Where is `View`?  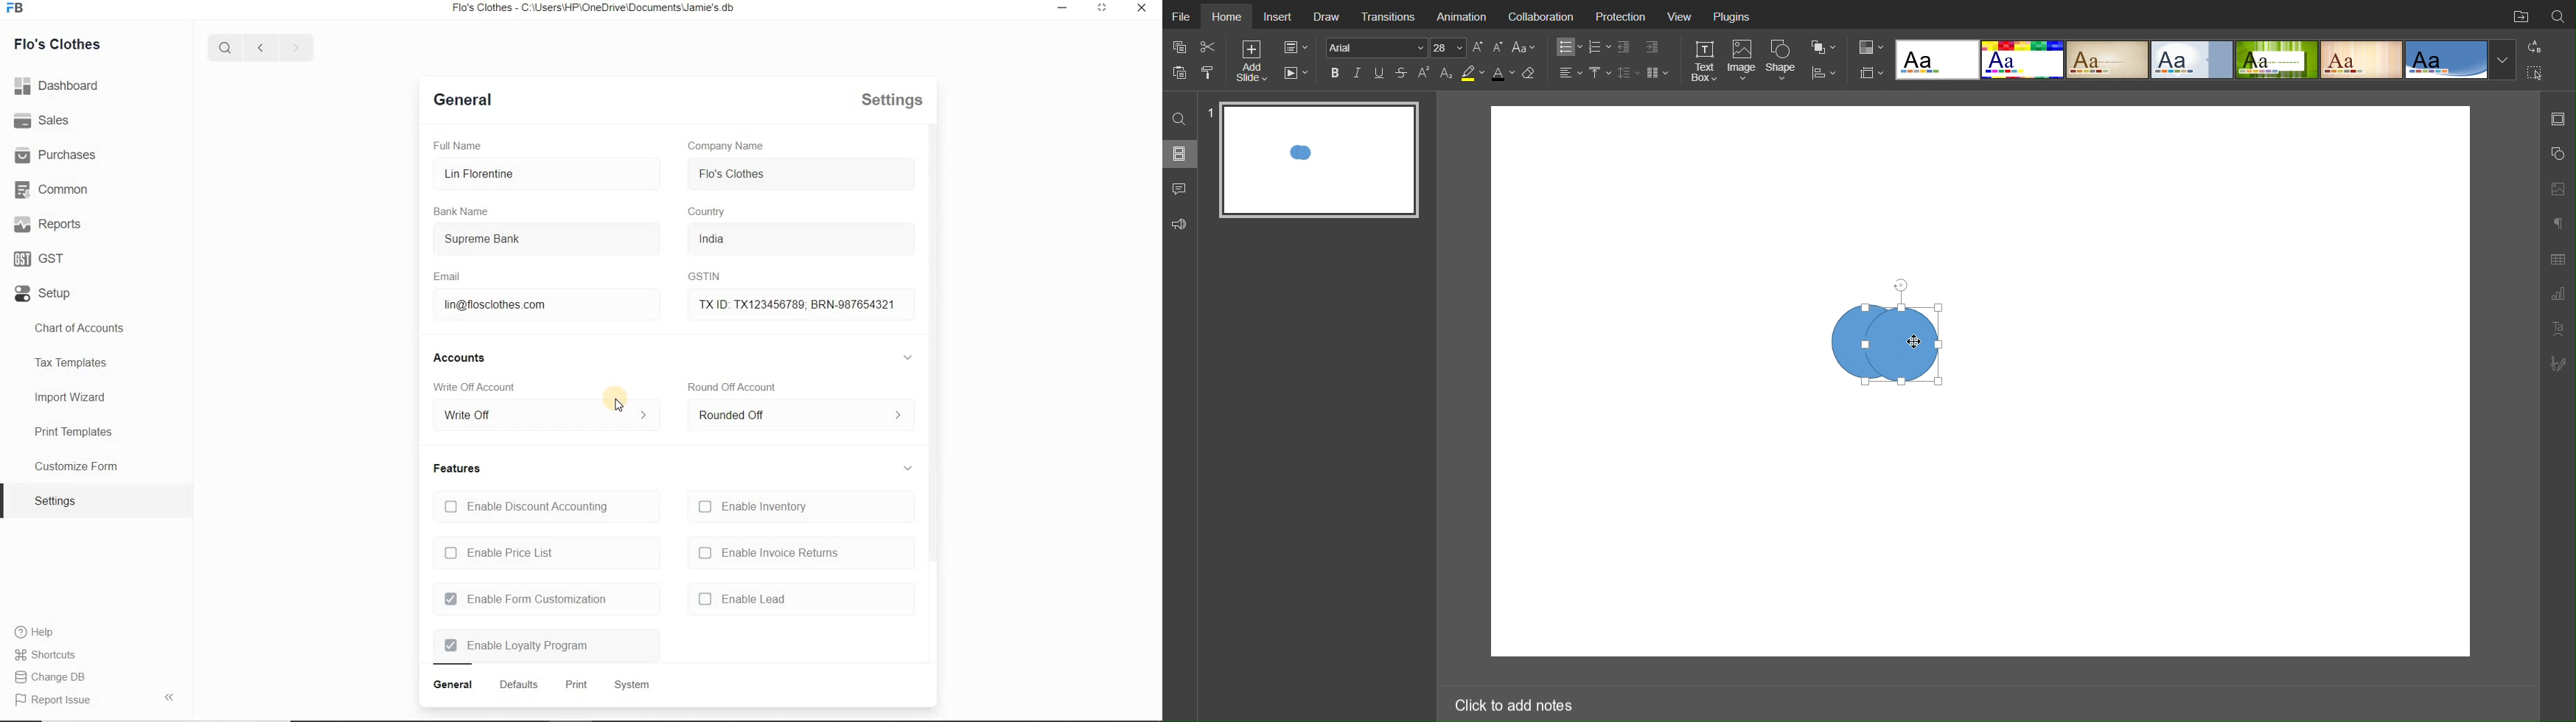 View is located at coordinates (1684, 18).